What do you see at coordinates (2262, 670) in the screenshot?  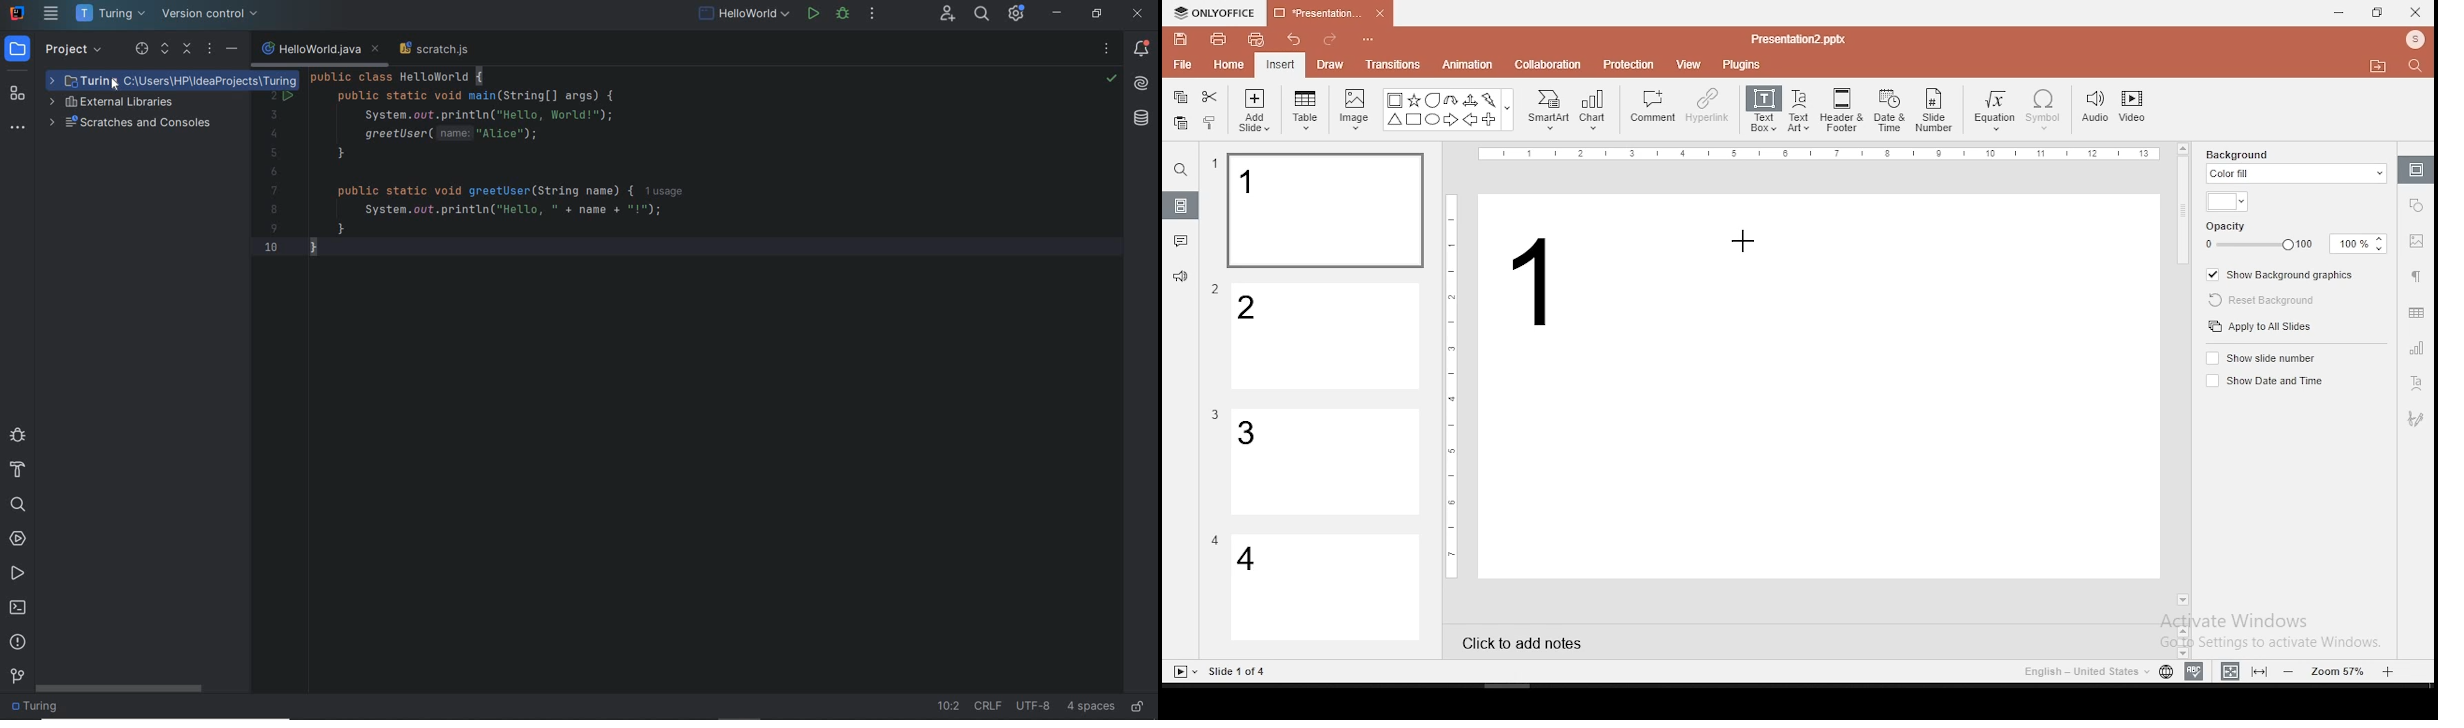 I see `fit to slide` at bounding box center [2262, 670].